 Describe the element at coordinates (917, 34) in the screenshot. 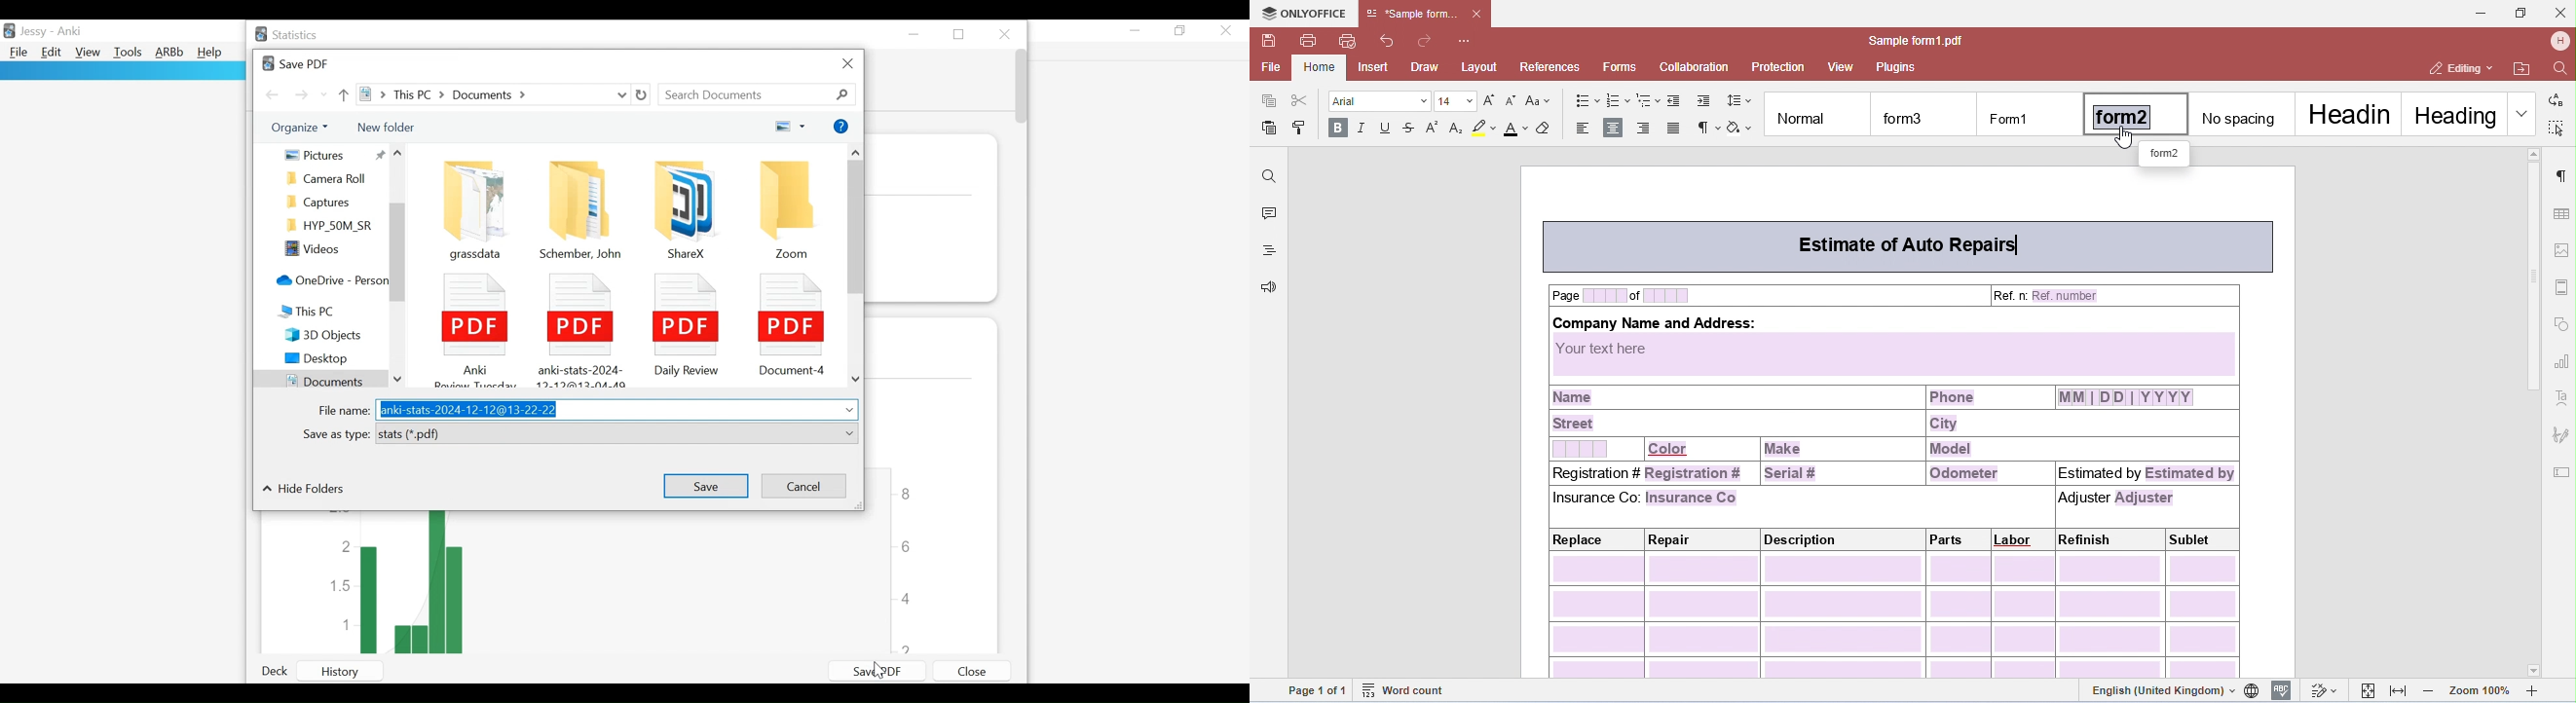

I see `Minimize` at that location.